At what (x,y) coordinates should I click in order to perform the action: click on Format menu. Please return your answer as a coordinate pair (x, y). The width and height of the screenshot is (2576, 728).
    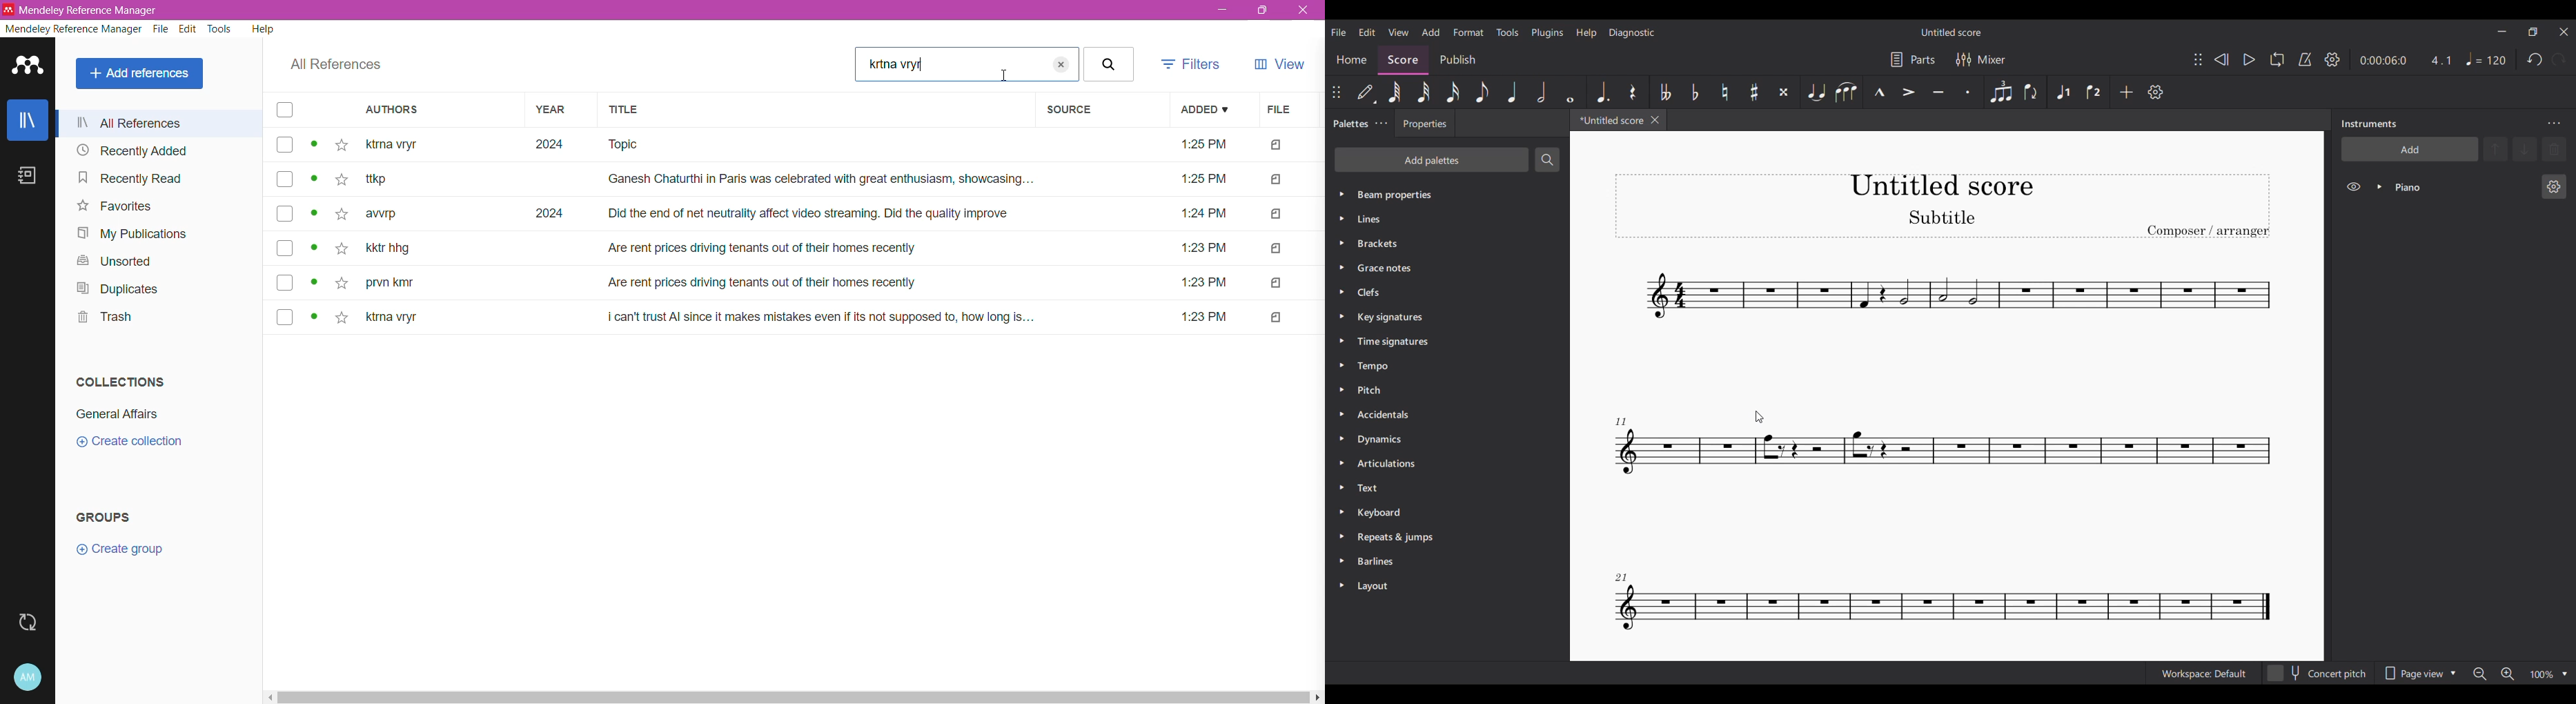
    Looking at the image, I should click on (1468, 32).